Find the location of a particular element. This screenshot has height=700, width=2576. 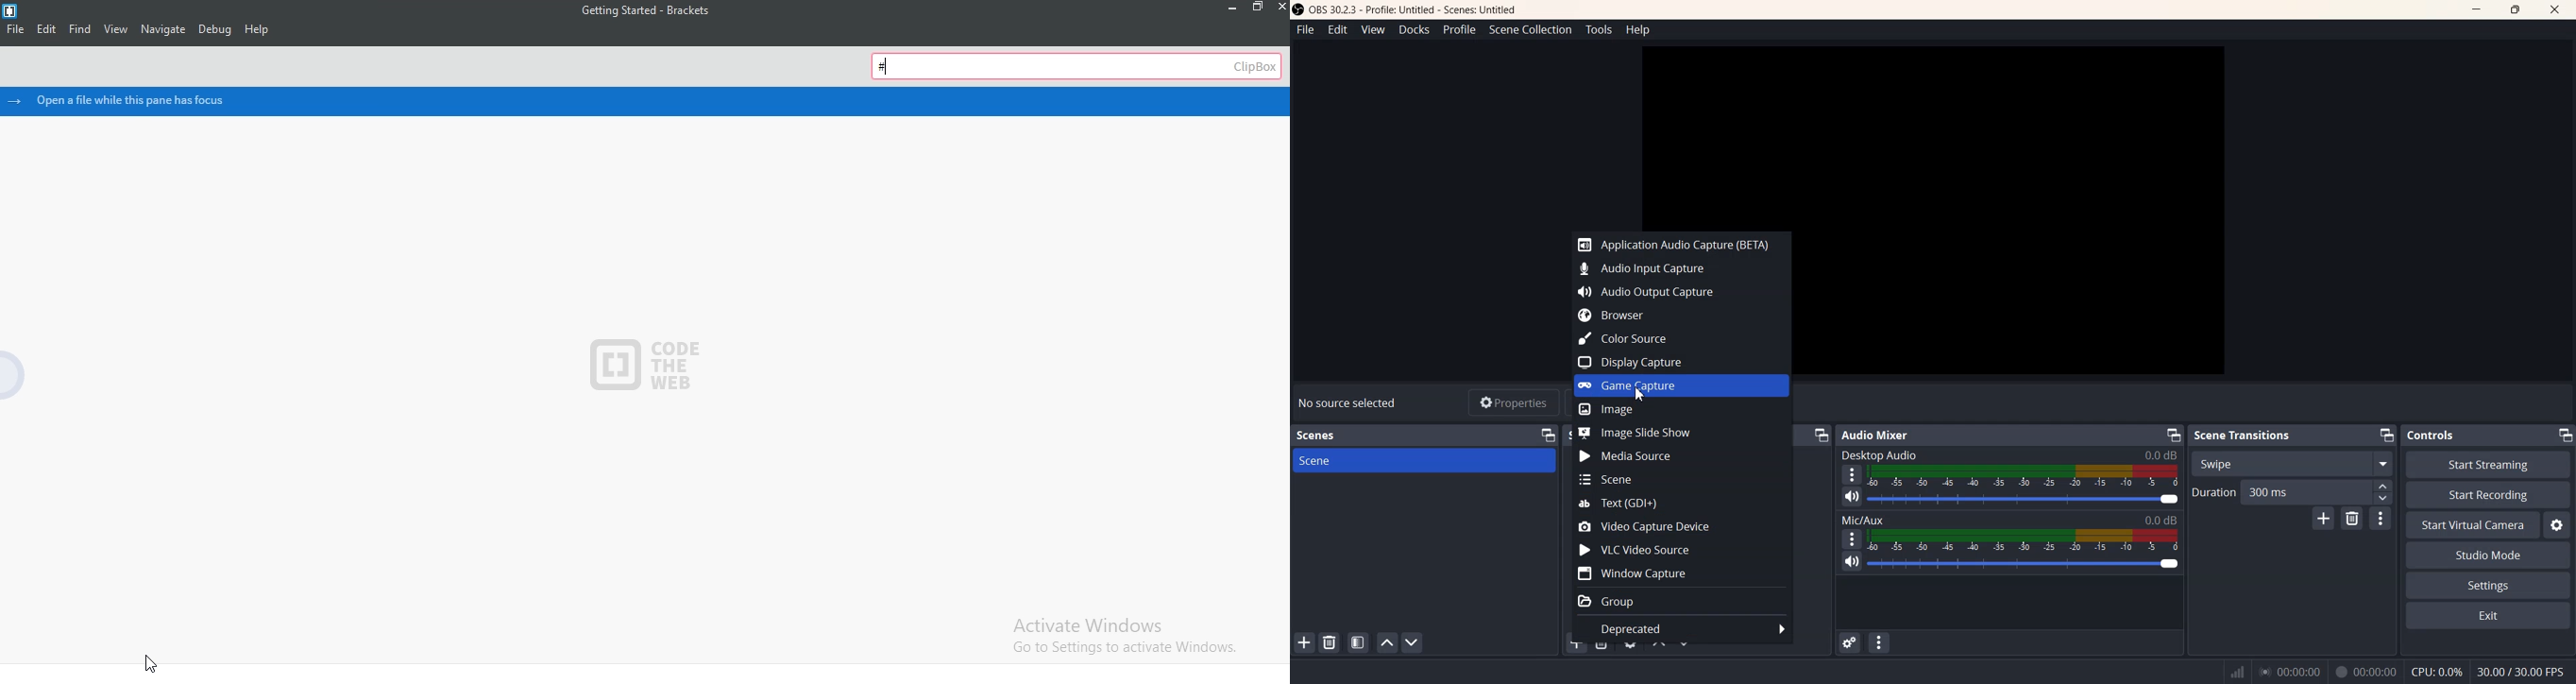

Media Sources is located at coordinates (1683, 456).